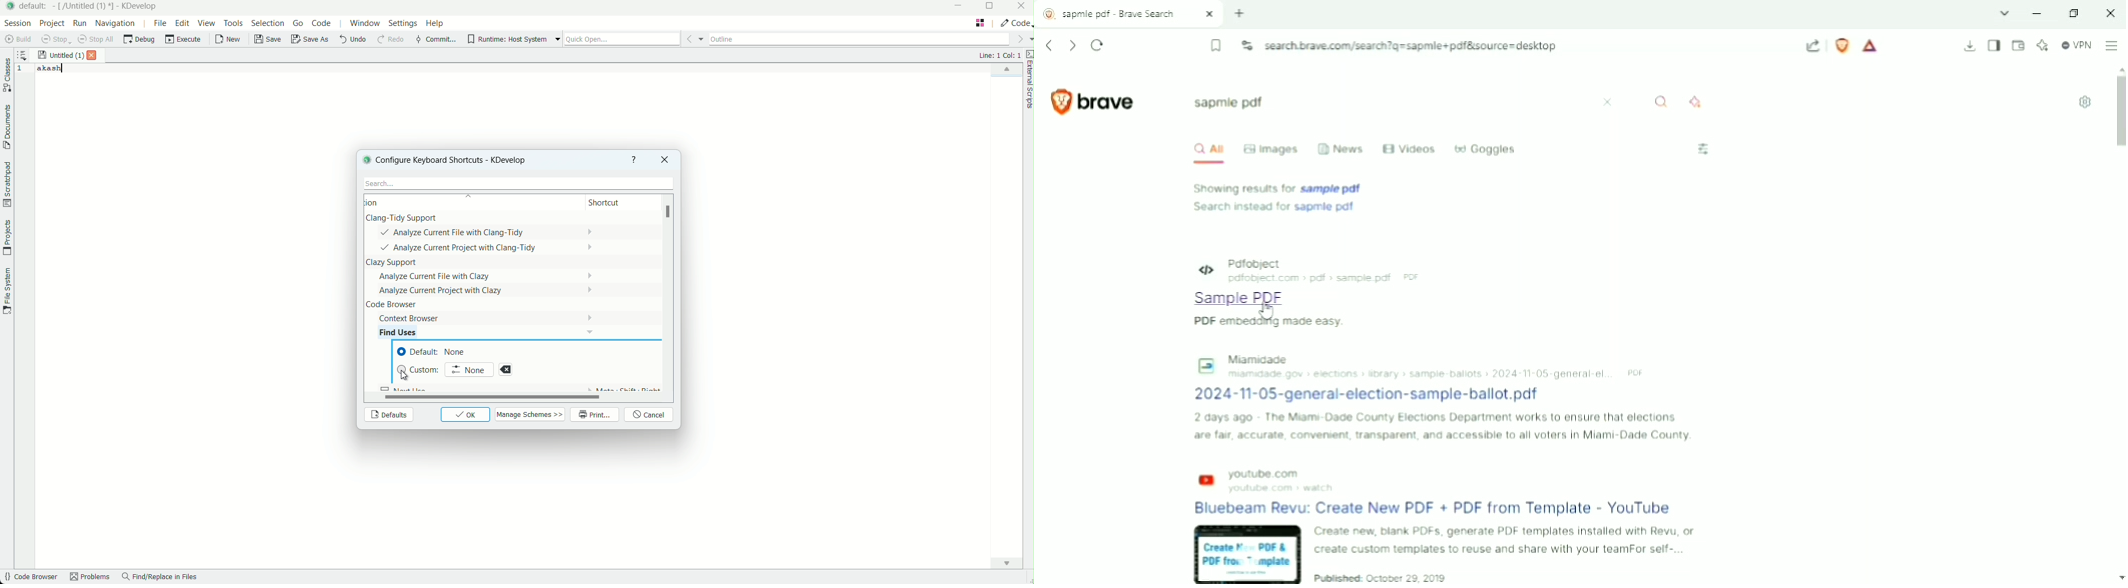 This screenshot has height=588, width=2128. What do you see at coordinates (56, 39) in the screenshot?
I see `stop` at bounding box center [56, 39].